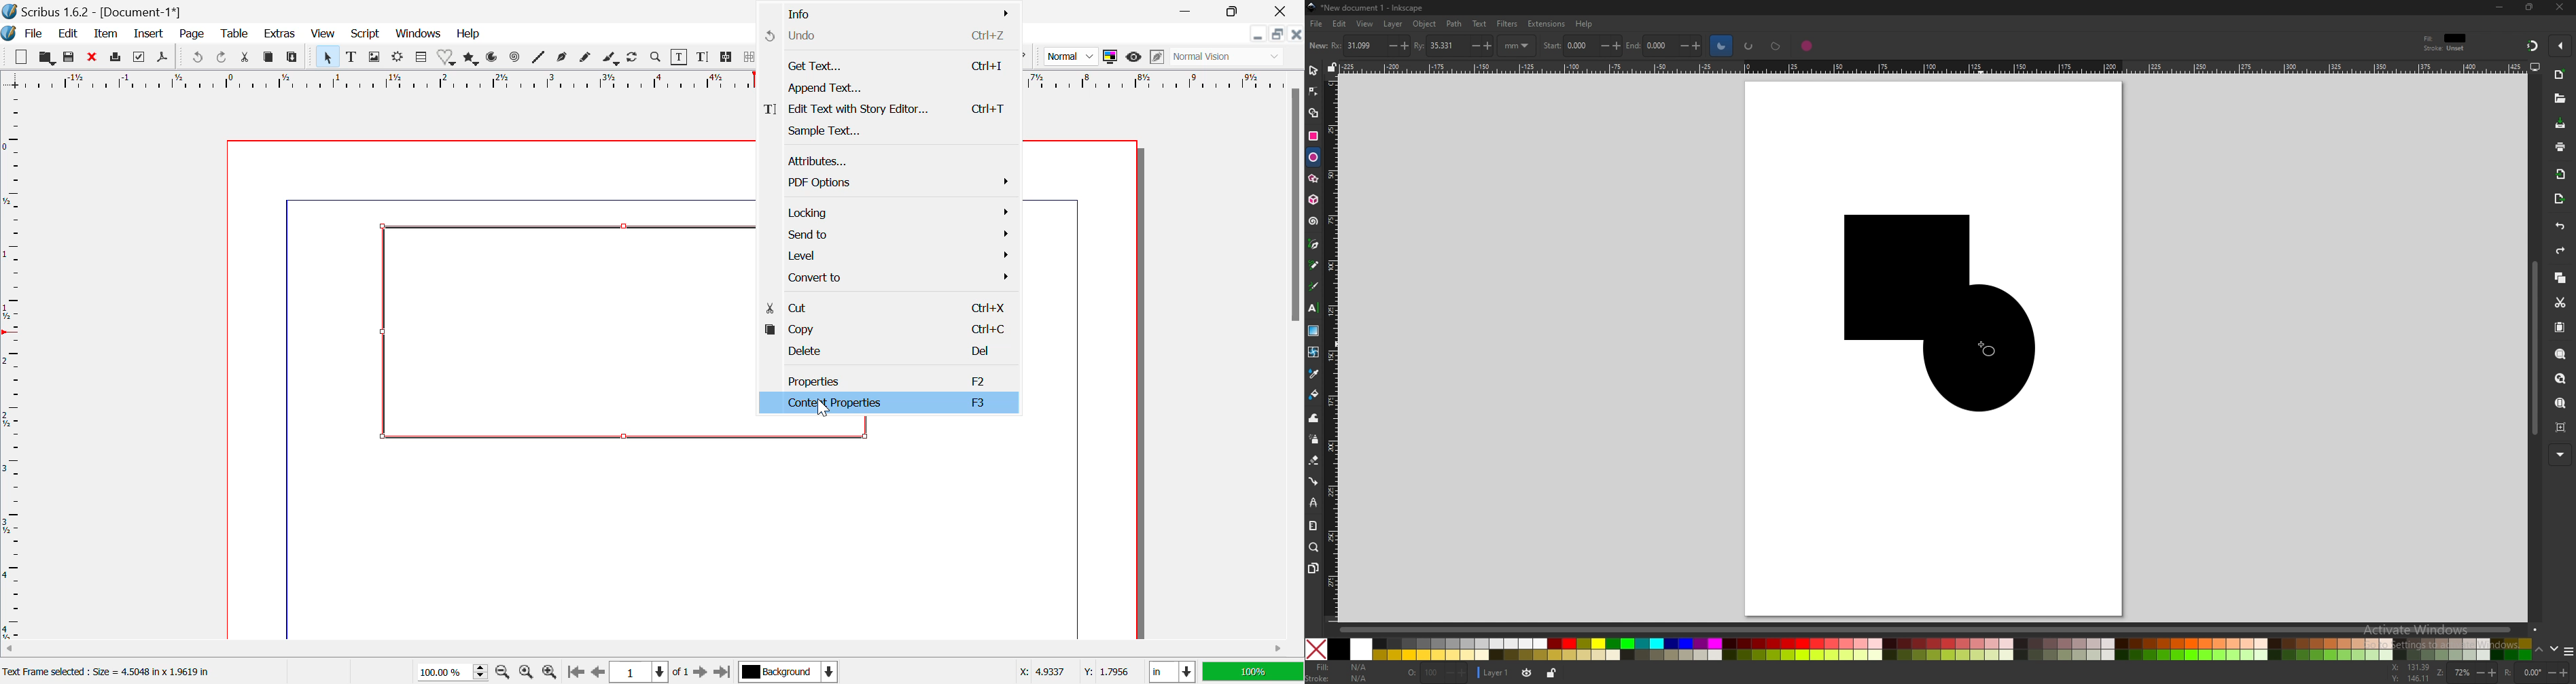  What do you see at coordinates (2560, 301) in the screenshot?
I see `cut` at bounding box center [2560, 301].